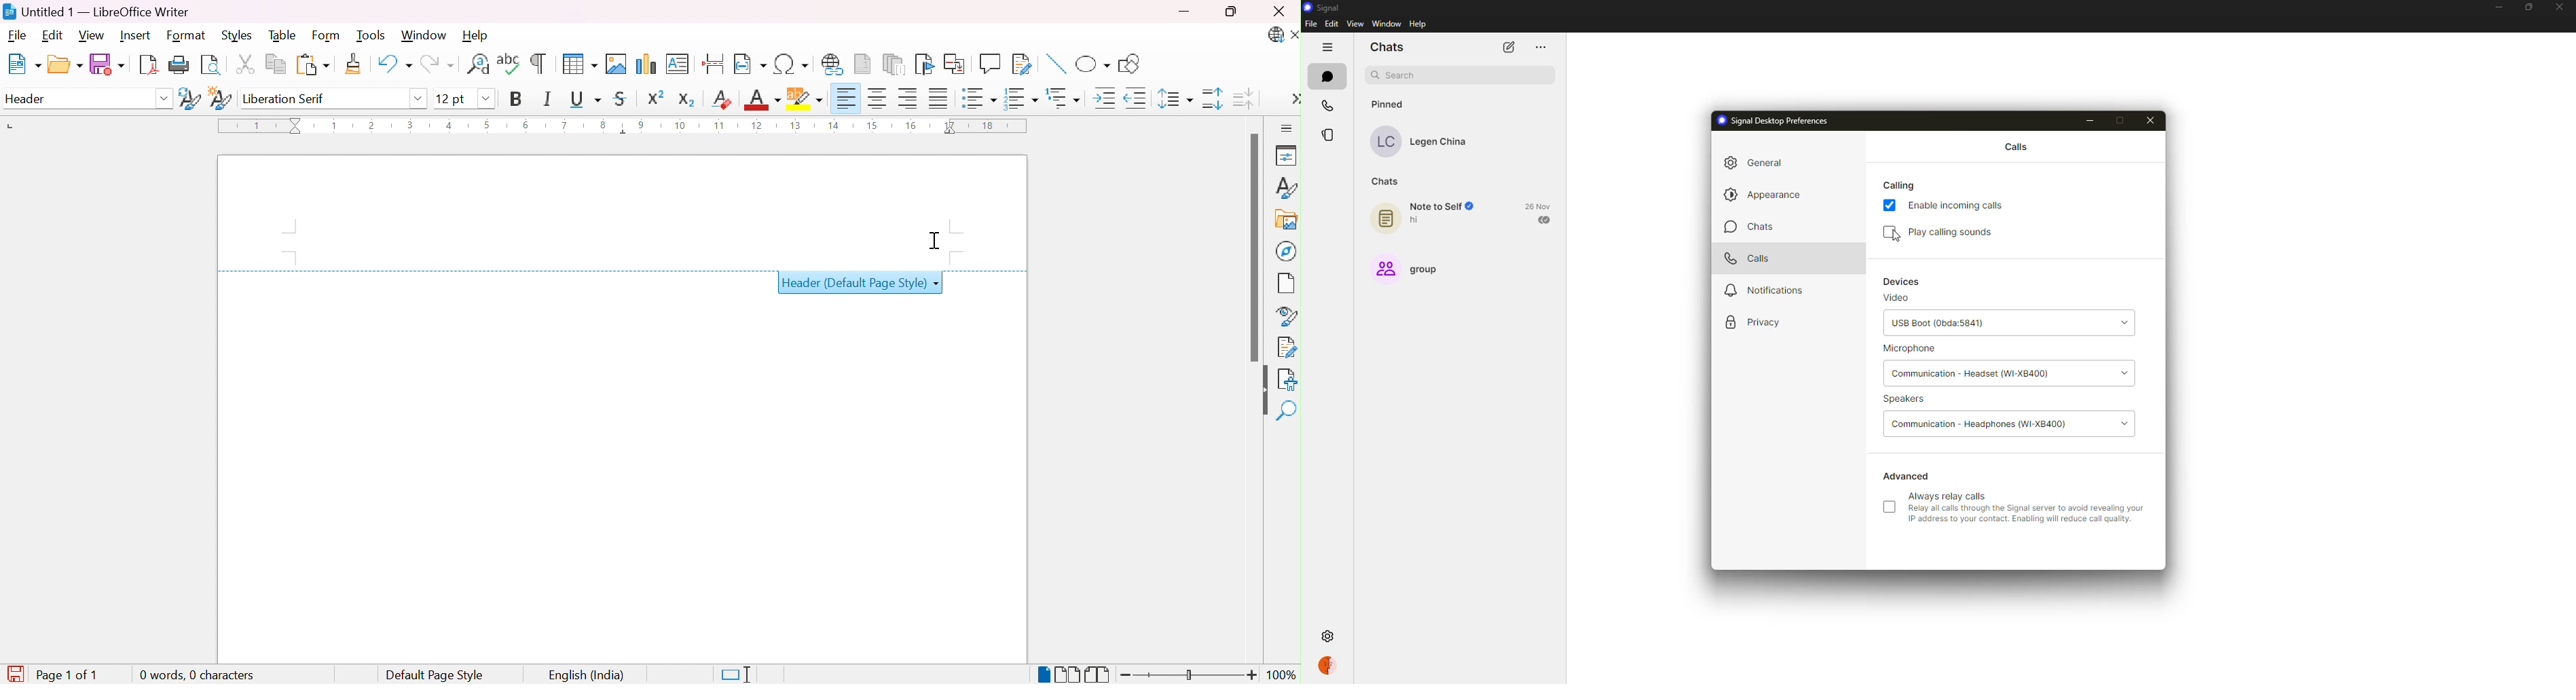 This screenshot has height=700, width=2576. What do you see at coordinates (477, 62) in the screenshot?
I see `Find and replace` at bounding box center [477, 62].